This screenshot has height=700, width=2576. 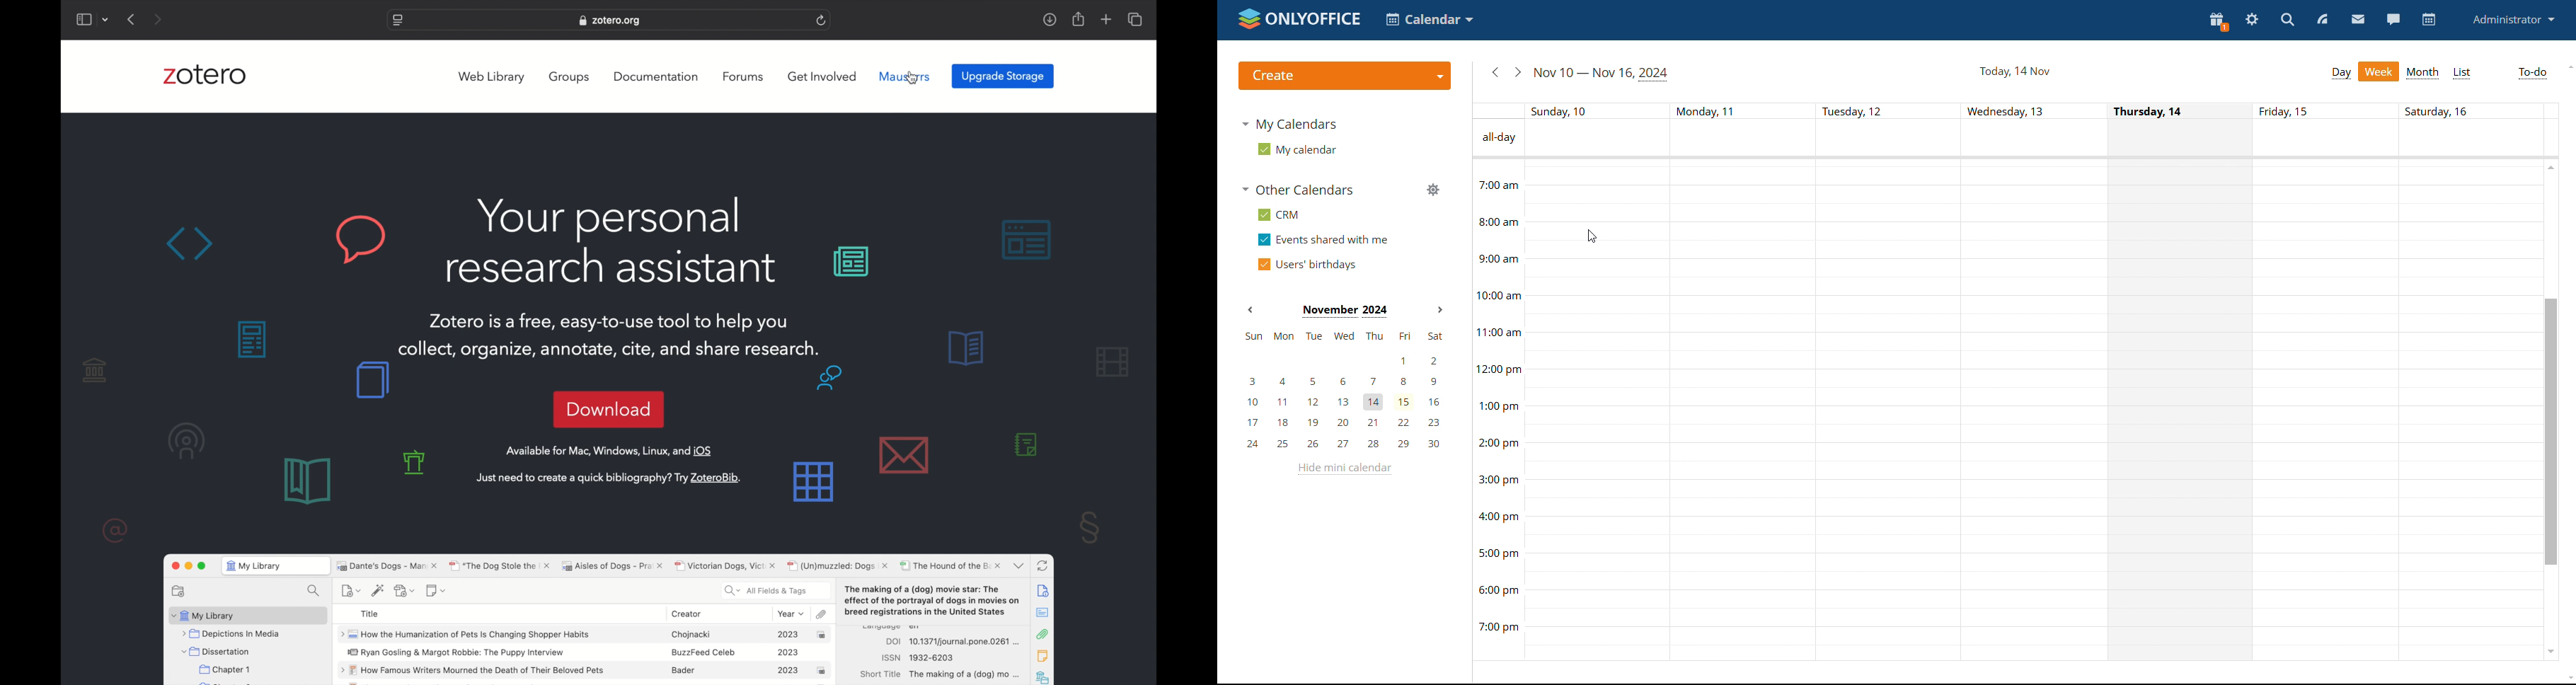 I want to click on web library, so click(x=492, y=77).